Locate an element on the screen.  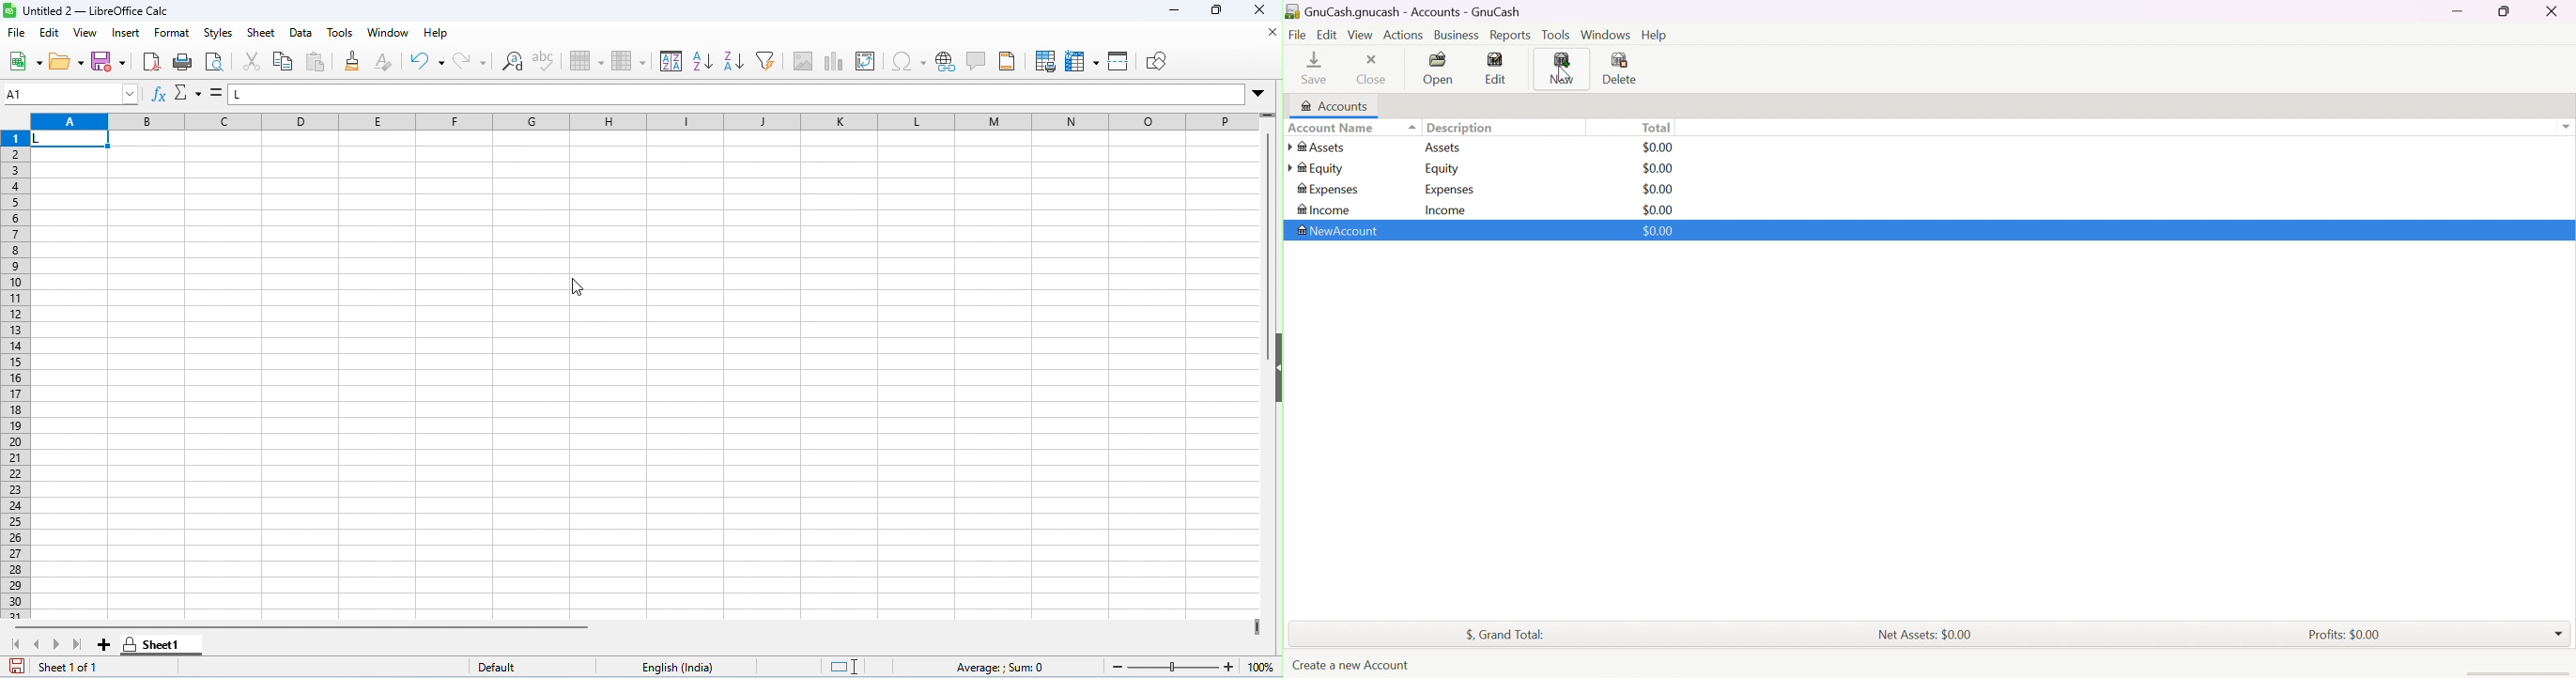
sheet 1 of 1 is located at coordinates (73, 668).